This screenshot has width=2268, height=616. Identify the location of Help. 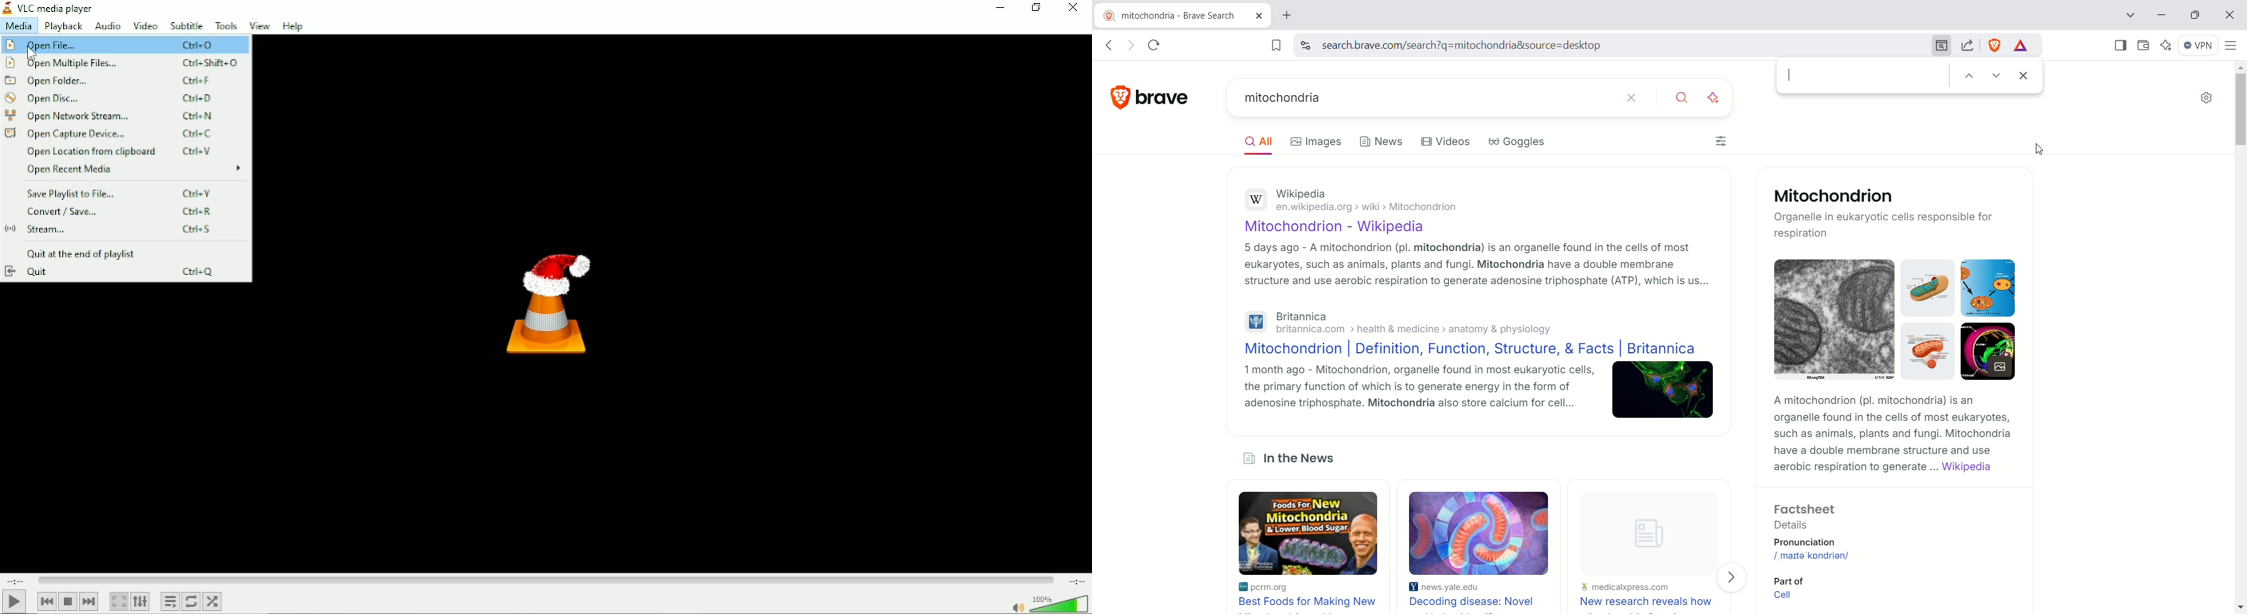
(293, 25).